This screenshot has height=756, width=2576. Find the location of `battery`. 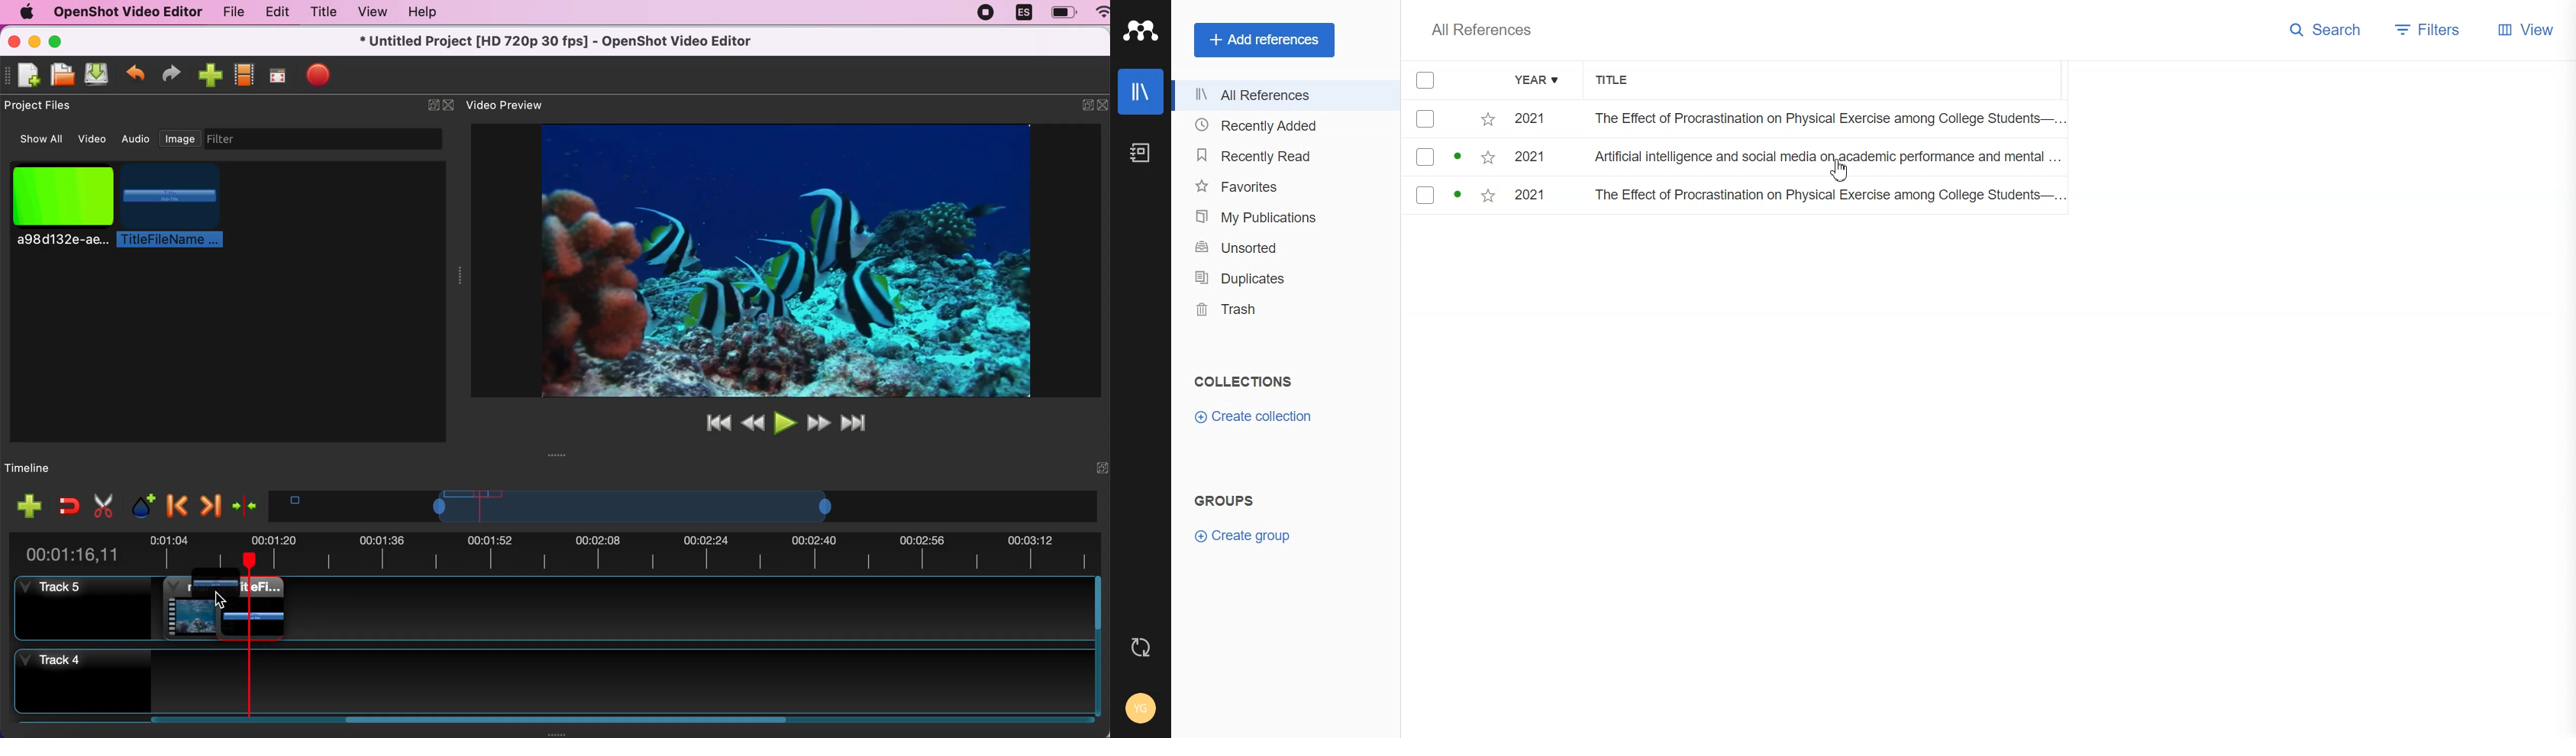

battery is located at coordinates (1063, 12).